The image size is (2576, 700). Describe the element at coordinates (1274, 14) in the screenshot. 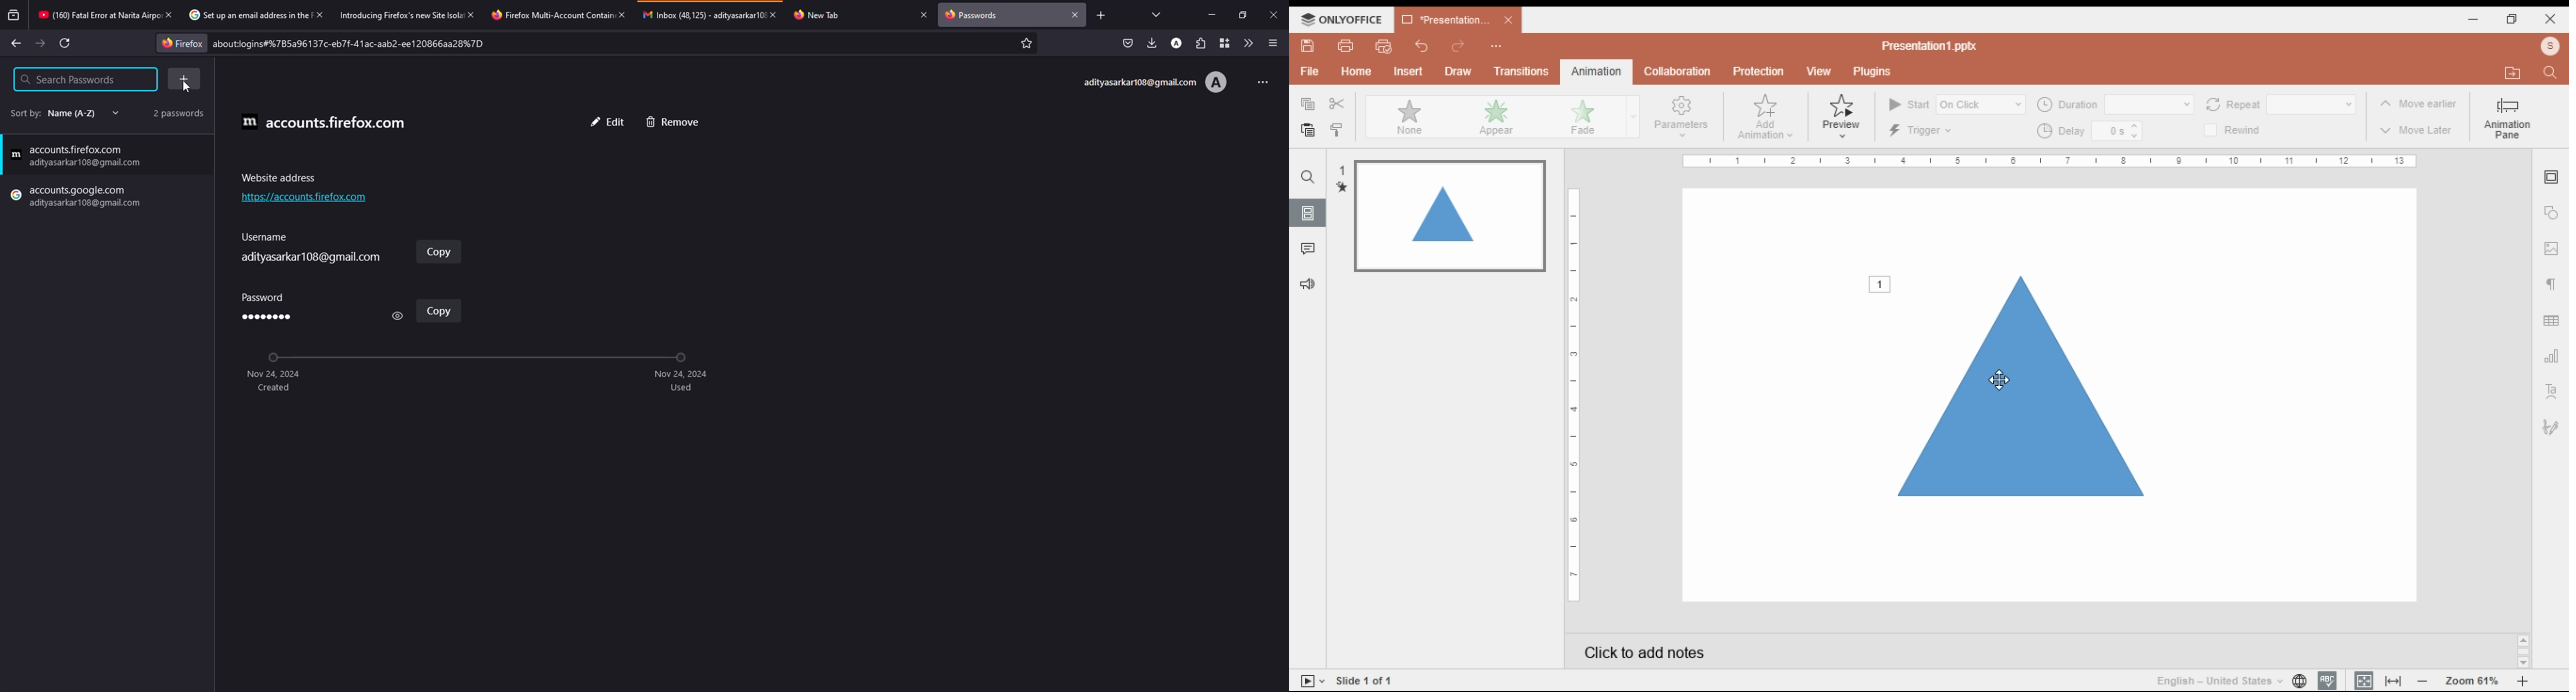

I see `close` at that location.